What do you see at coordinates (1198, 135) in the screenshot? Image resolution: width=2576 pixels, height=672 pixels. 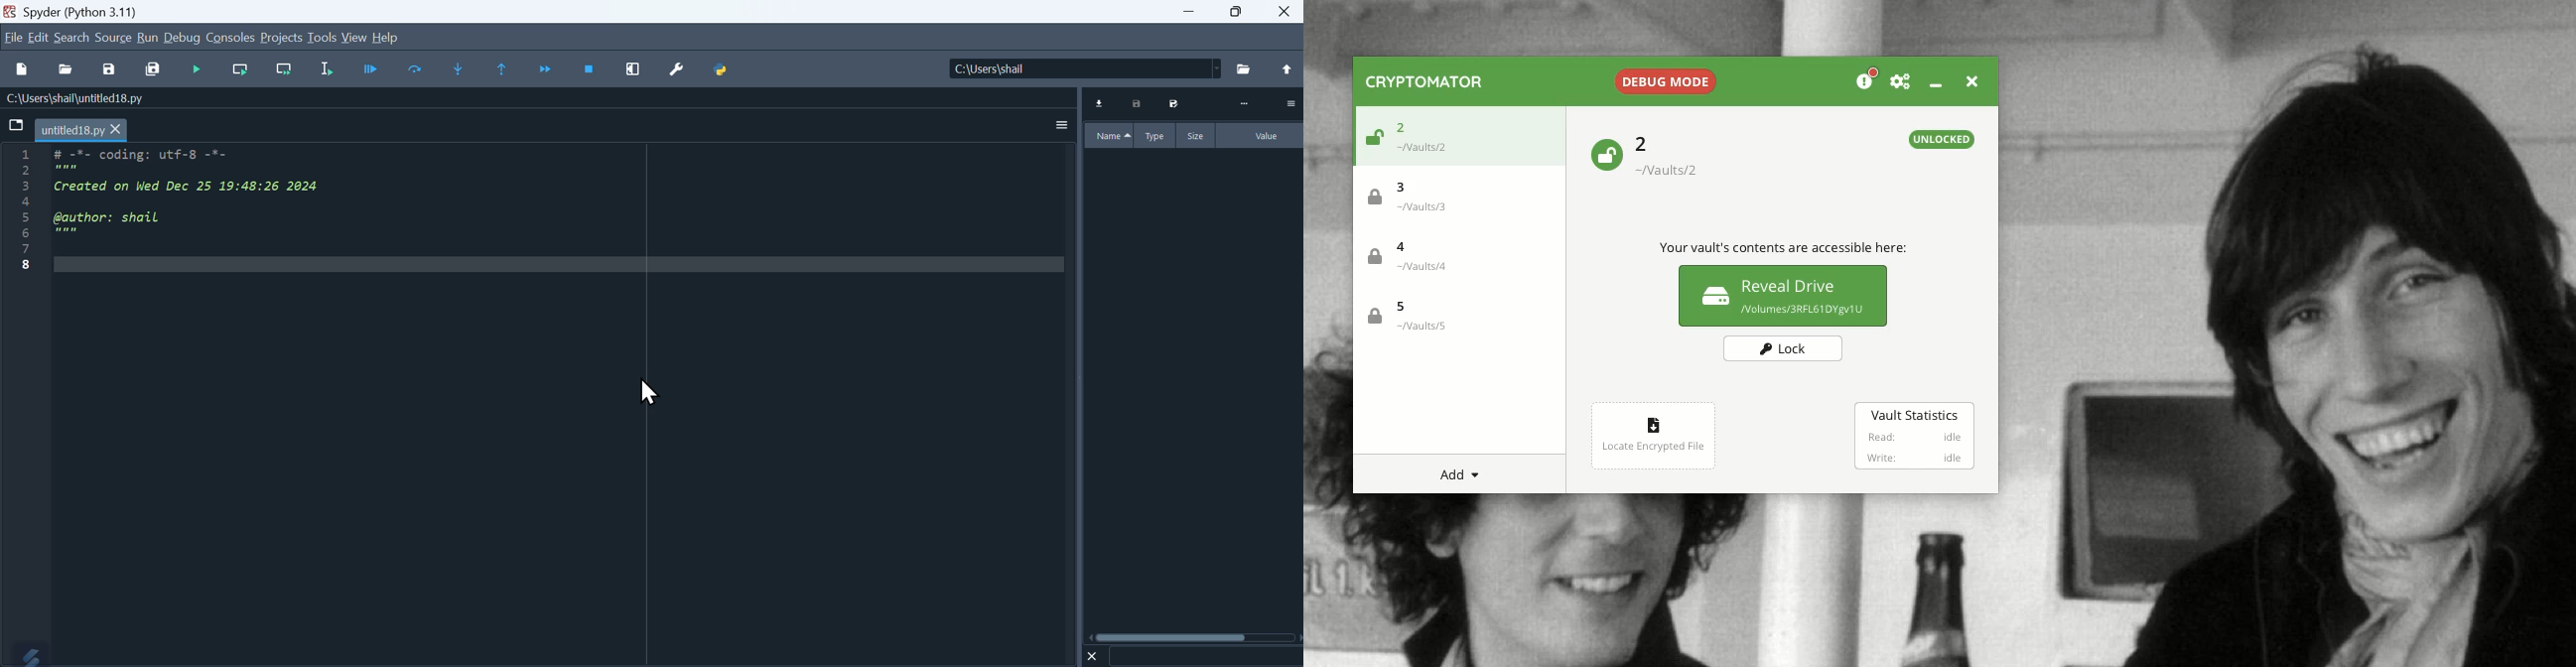 I see `Size` at bounding box center [1198, 135].